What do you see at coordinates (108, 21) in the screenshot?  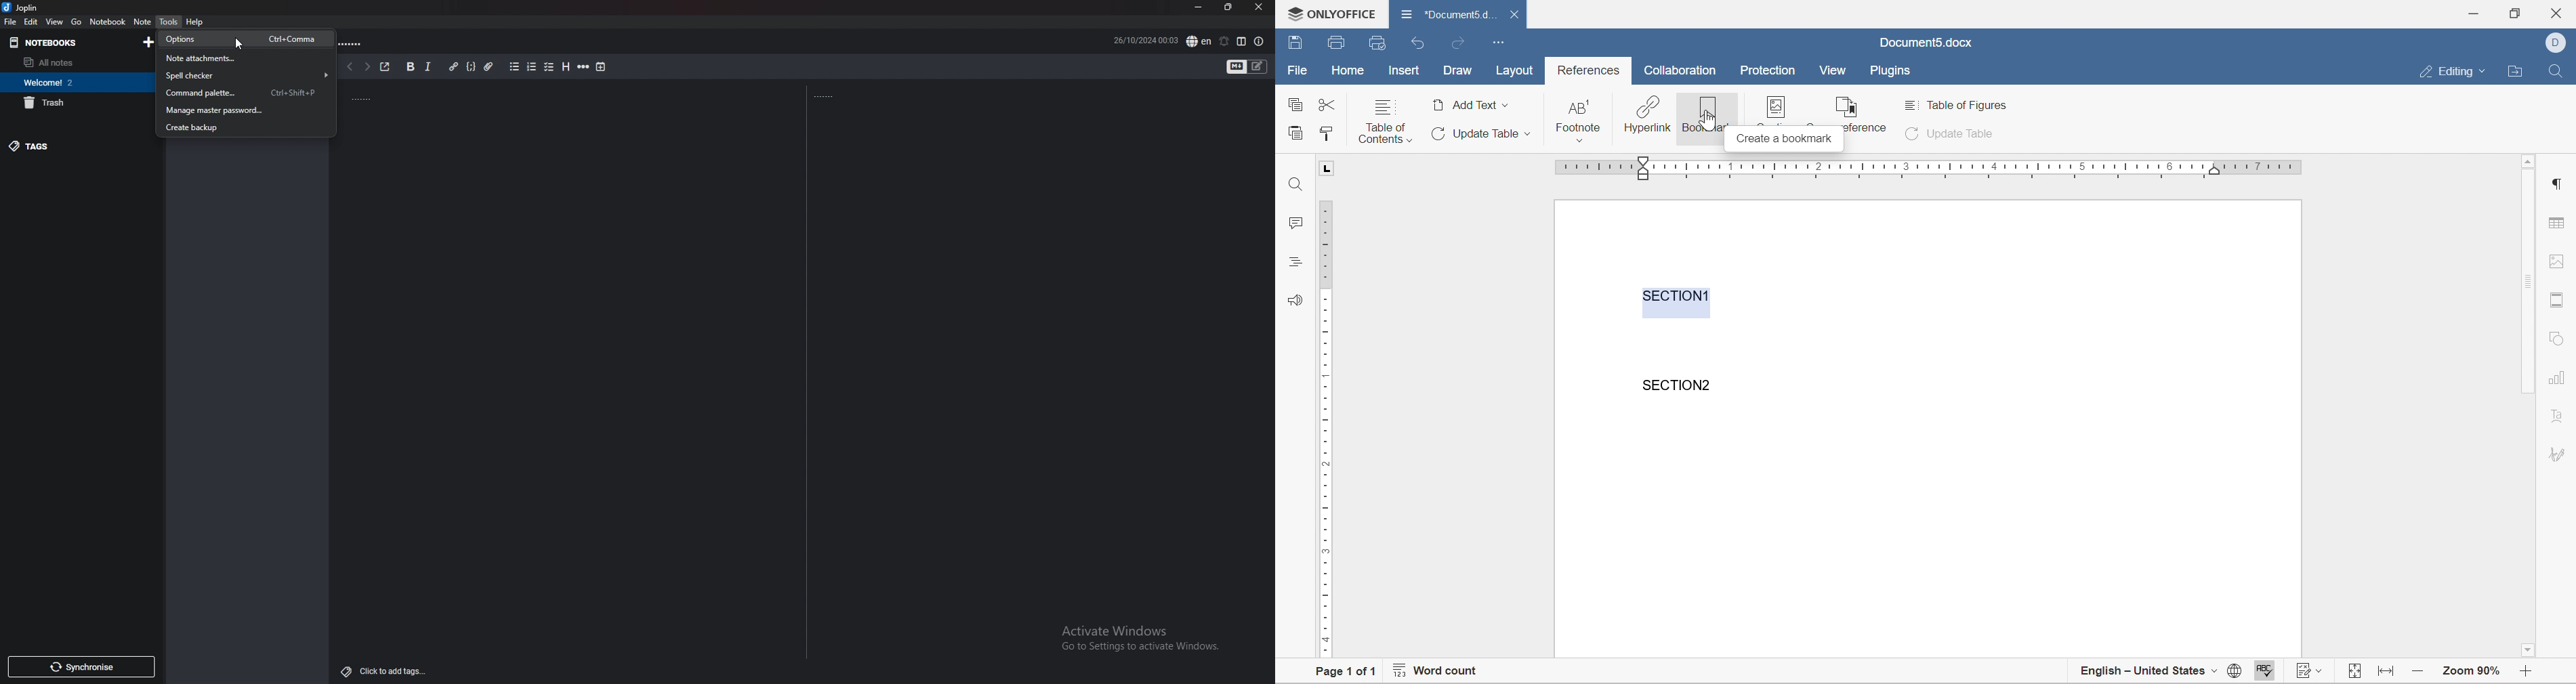 I see `notebook` at bounding box center [108, 21].